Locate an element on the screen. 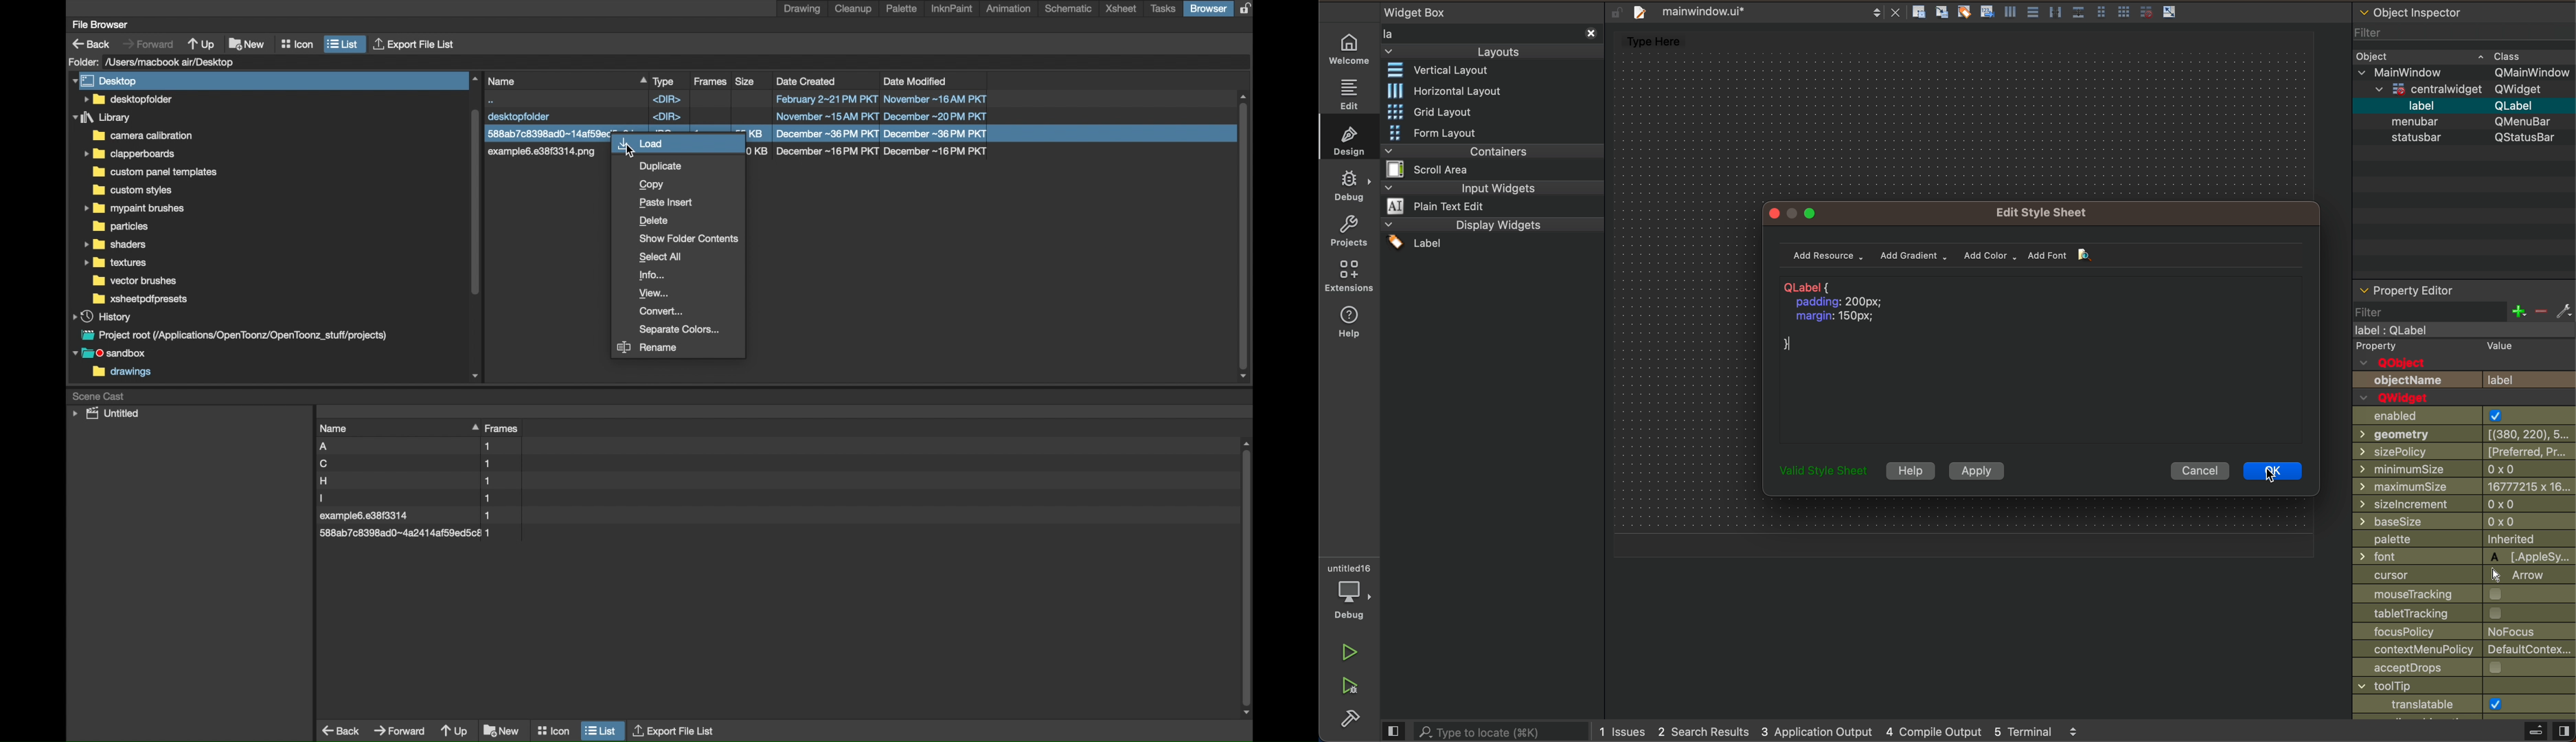 Image resolution: width=2576 pixels, height=756 pixels.  is located at coordinates (2436, 614).